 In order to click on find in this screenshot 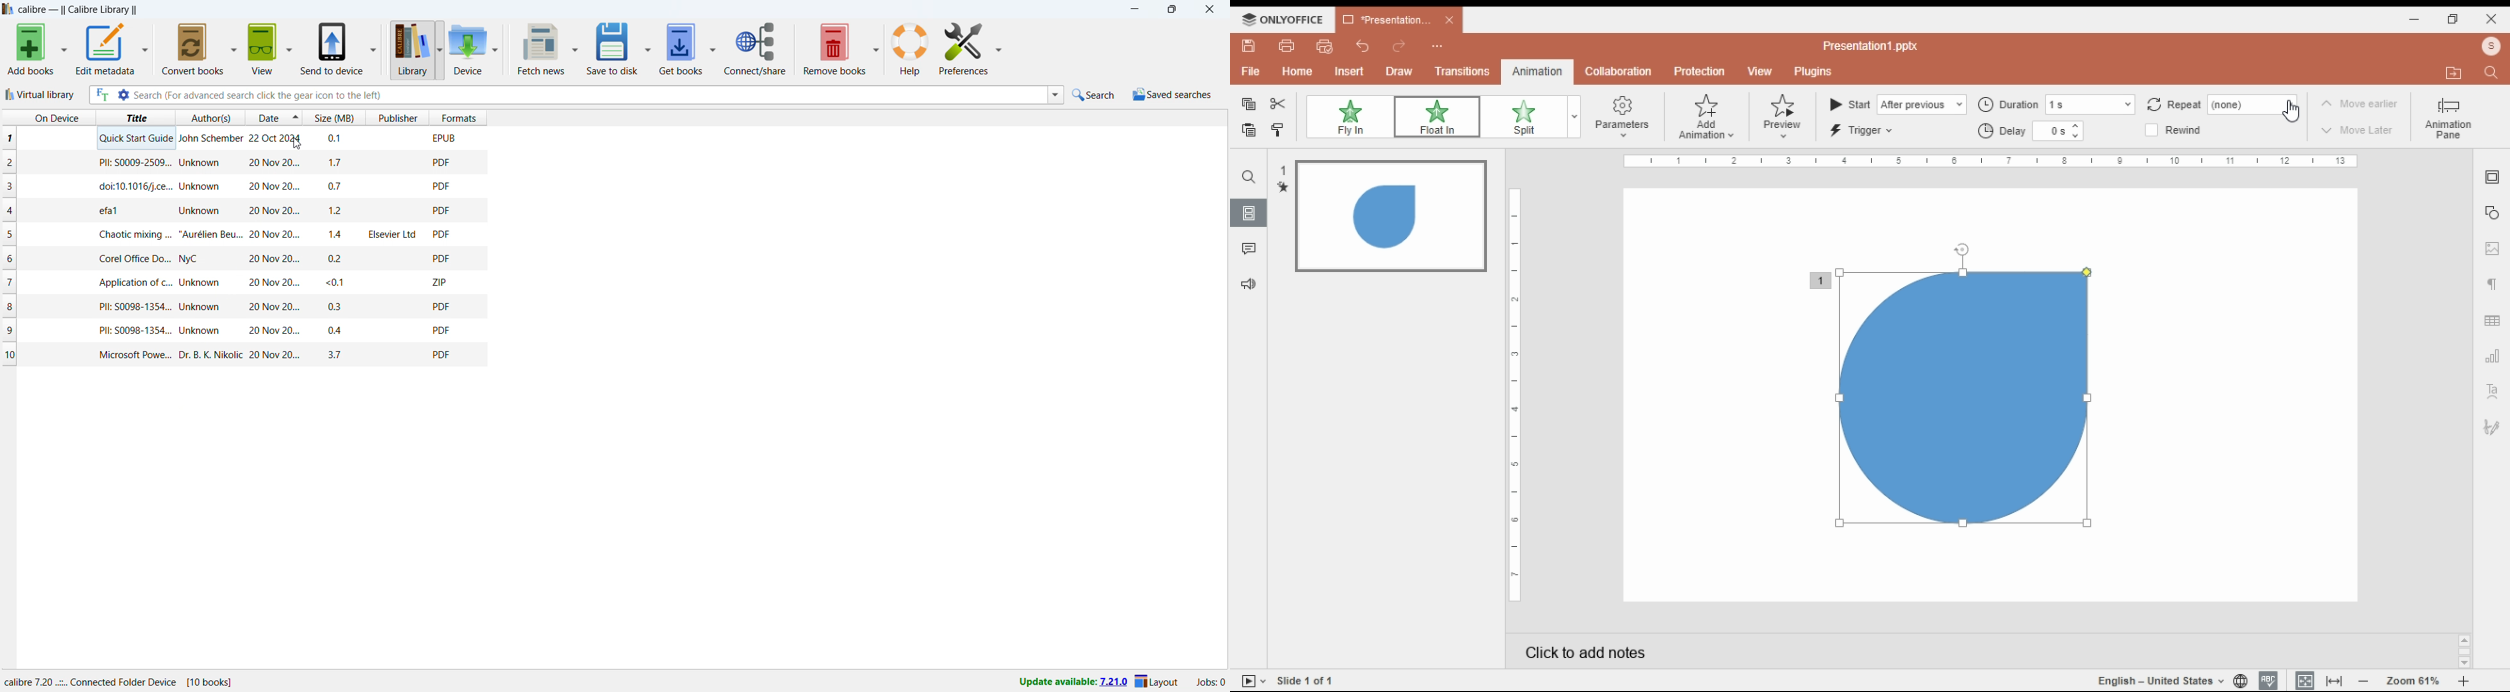, I will do `click(2493, 73)`.